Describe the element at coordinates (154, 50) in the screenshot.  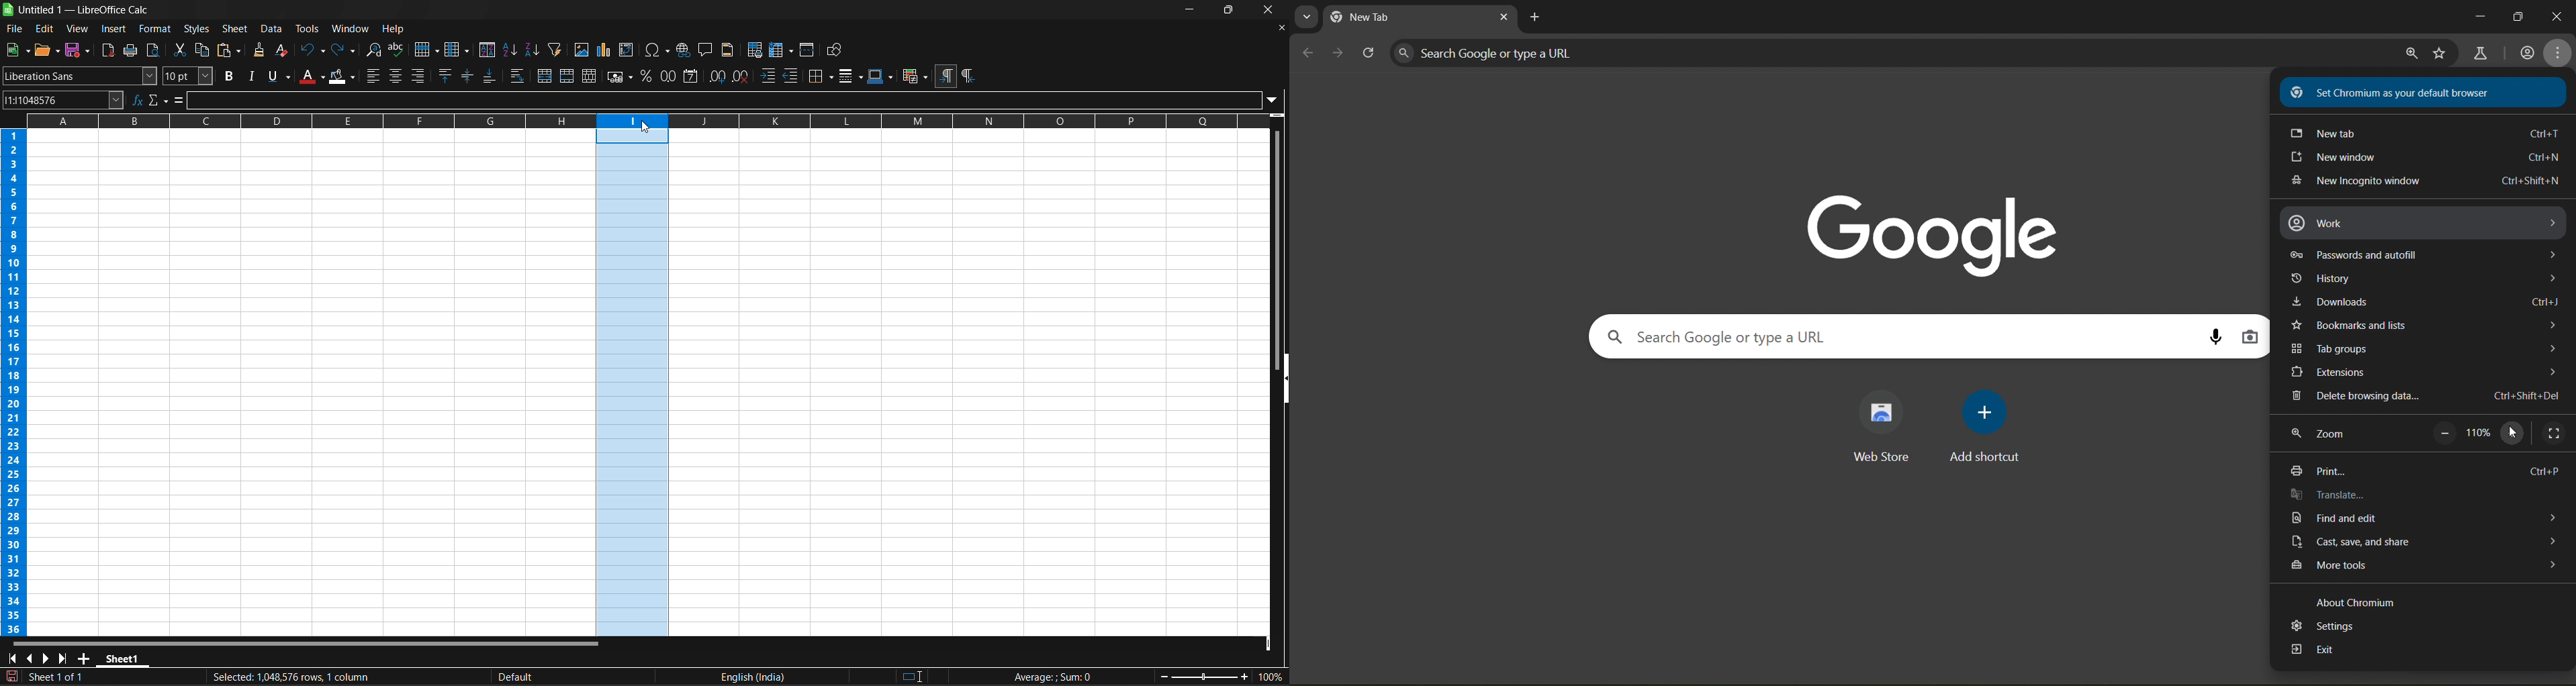
I see `toggle print preview` at that location.